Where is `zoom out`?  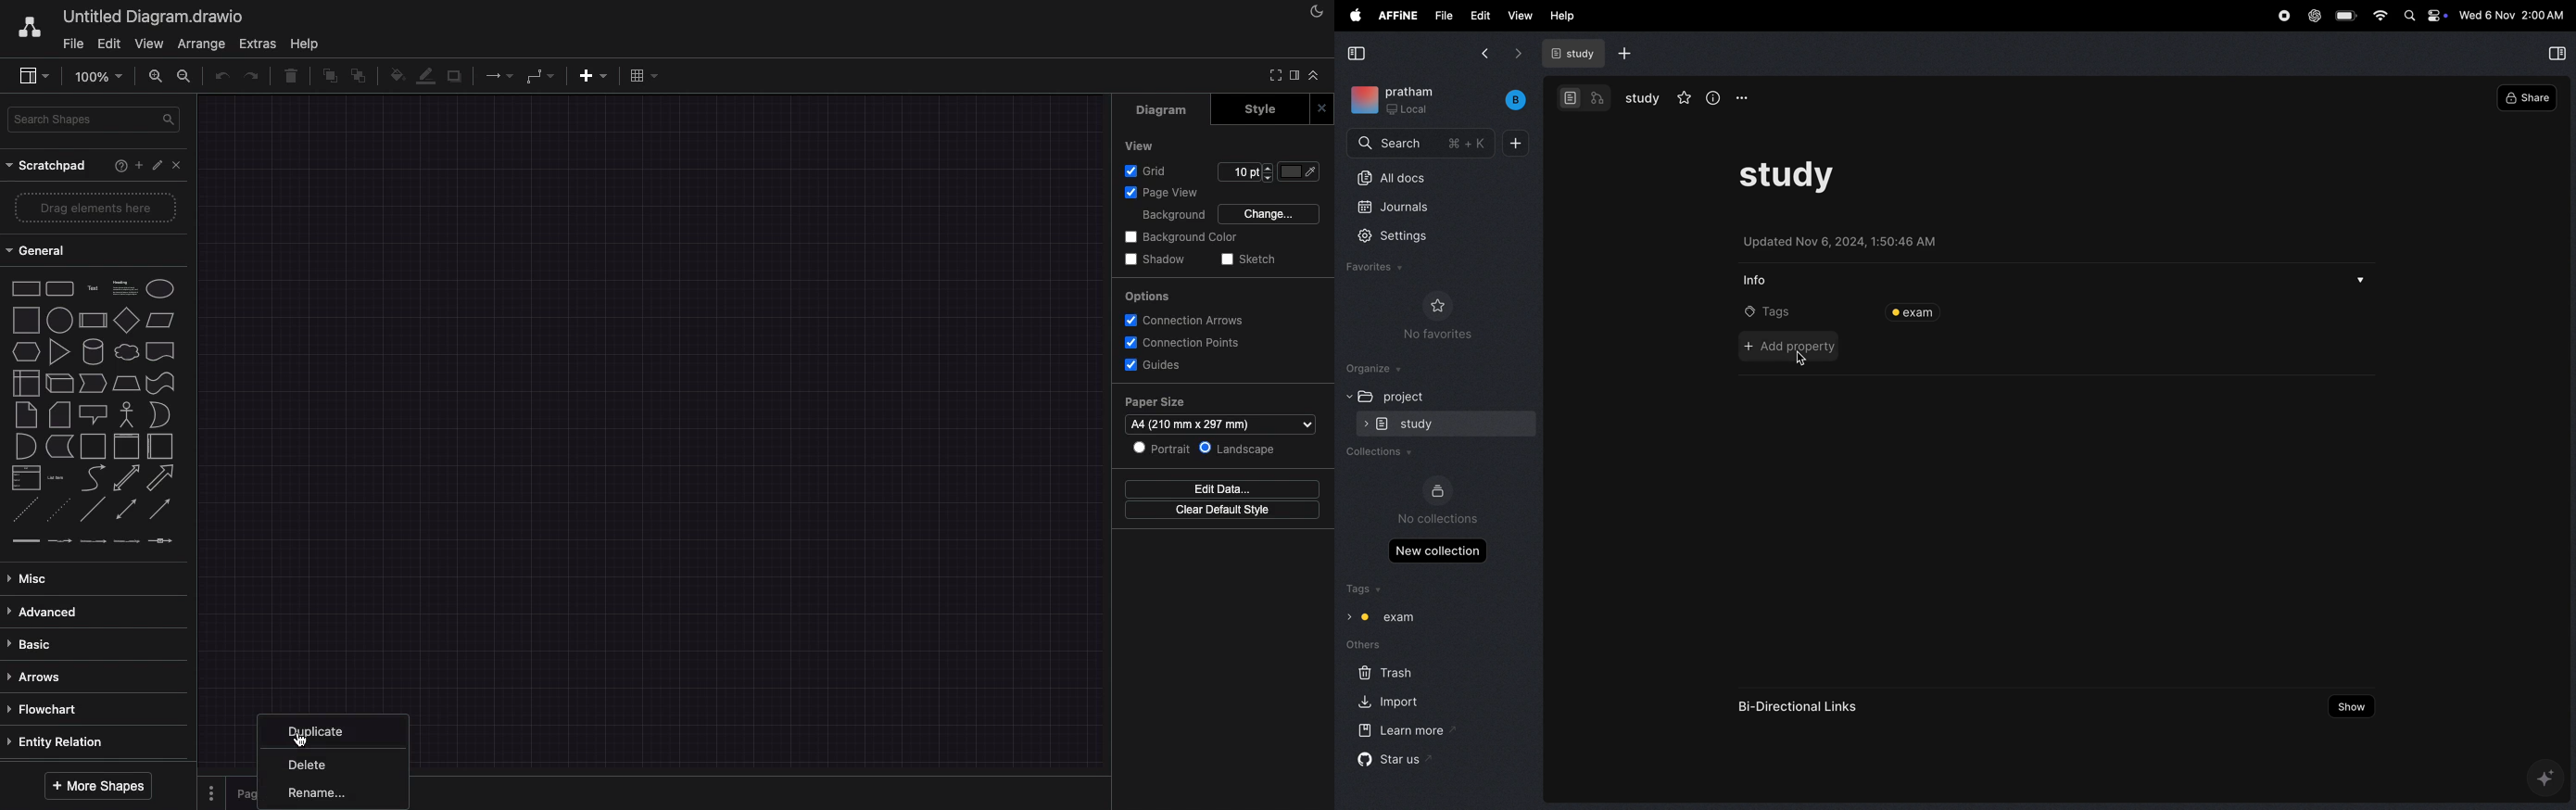 zoom out is located at coordinates (187, 77).